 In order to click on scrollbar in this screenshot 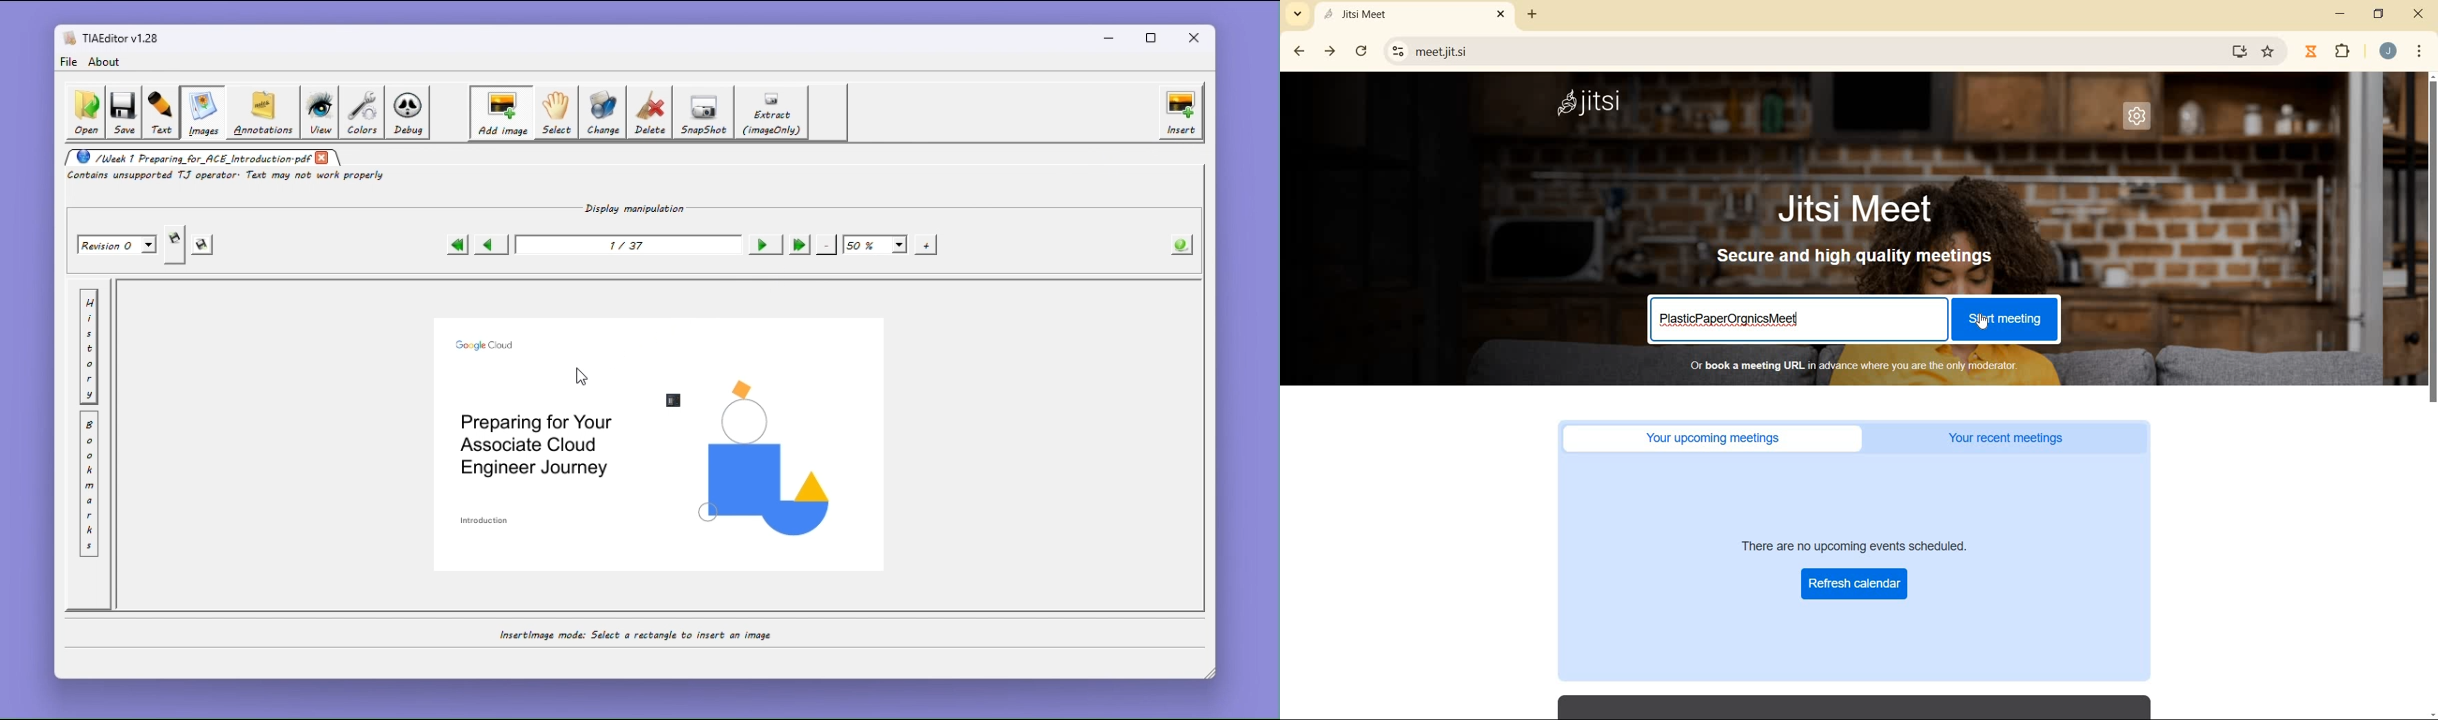, I will do `click(2432, 396)`.